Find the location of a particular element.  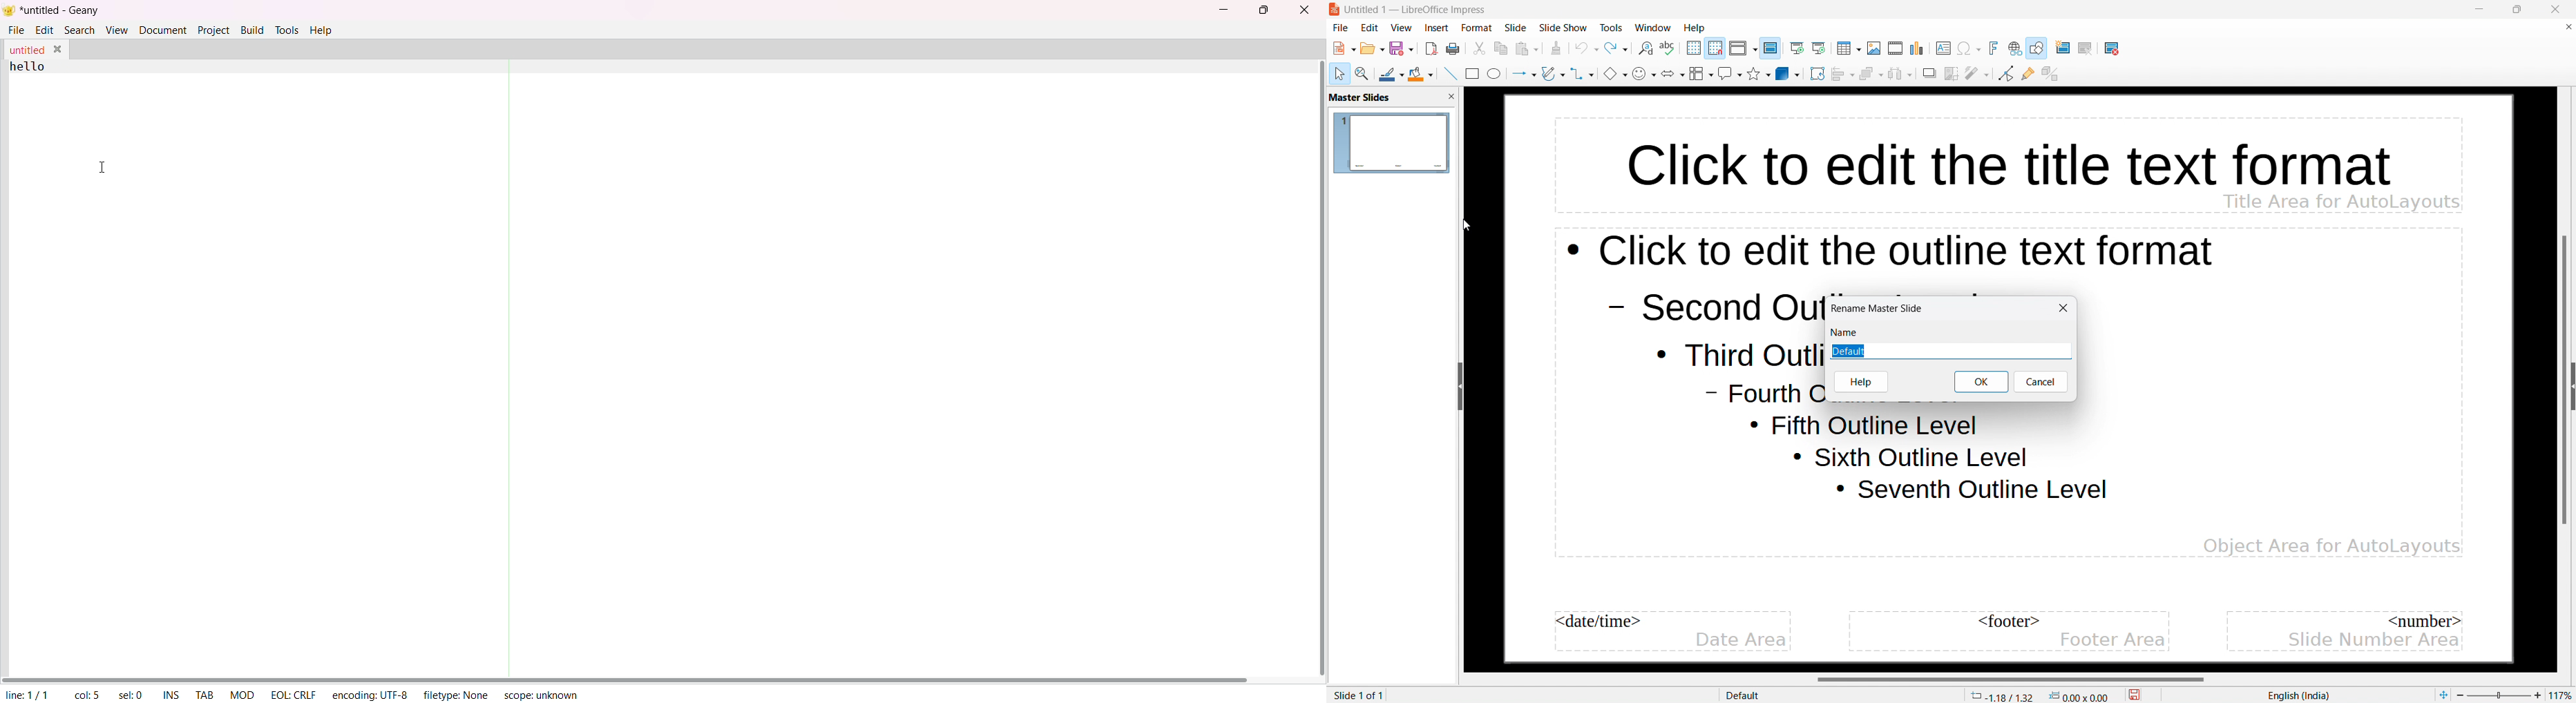

insert special character is located at coordinates (1969, 48).